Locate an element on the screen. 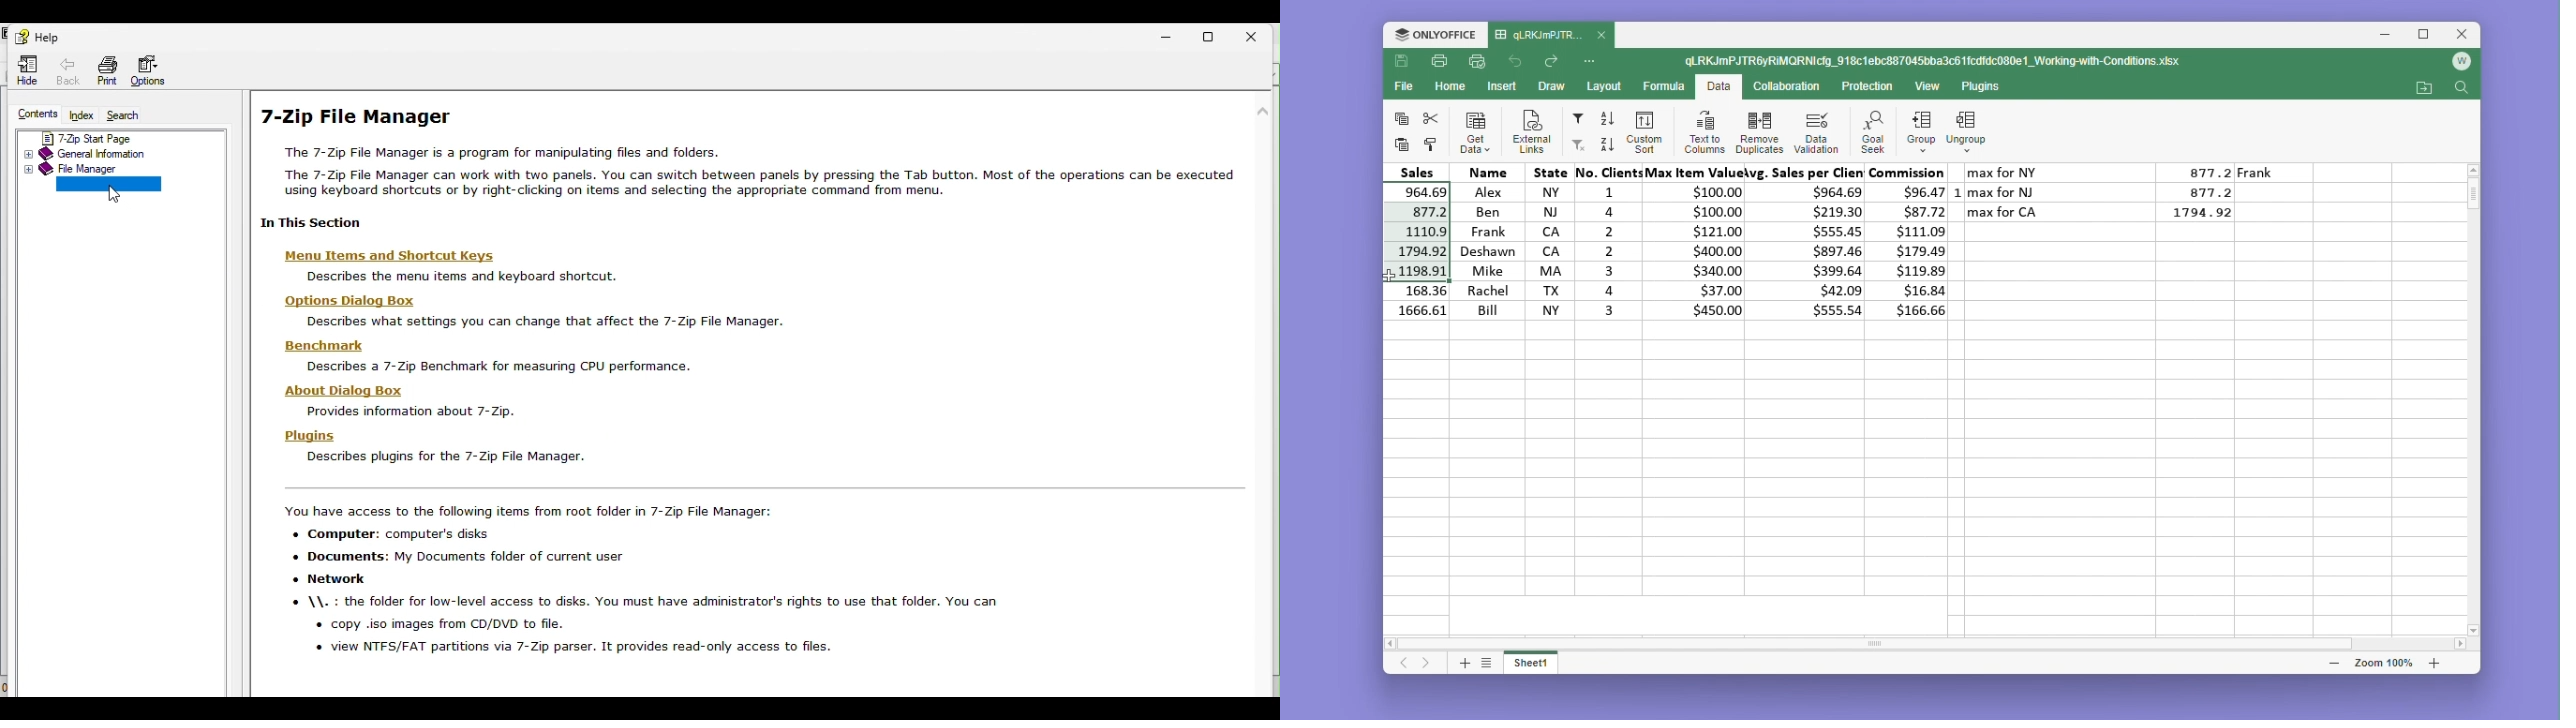 This screenshot has width=2576, height=728. File name is located at coordinates (1935, 62).